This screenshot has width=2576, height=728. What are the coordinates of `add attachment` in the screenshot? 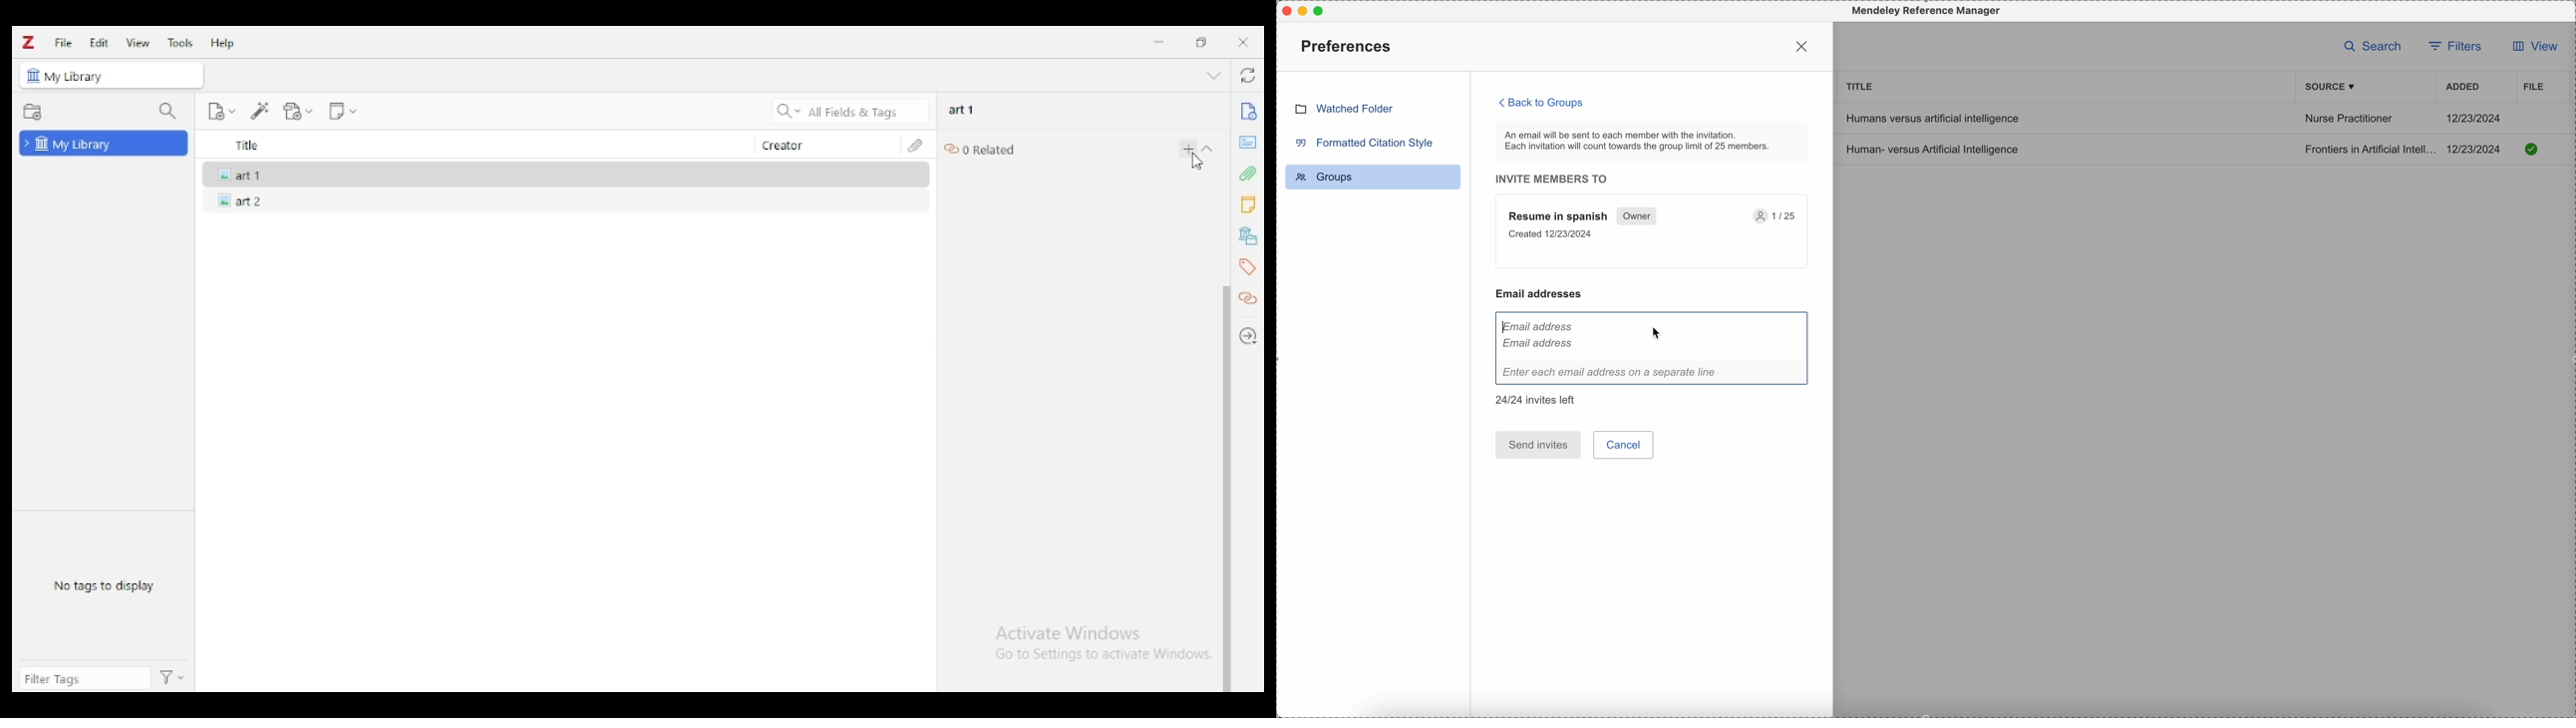 It's located at (298, 112).